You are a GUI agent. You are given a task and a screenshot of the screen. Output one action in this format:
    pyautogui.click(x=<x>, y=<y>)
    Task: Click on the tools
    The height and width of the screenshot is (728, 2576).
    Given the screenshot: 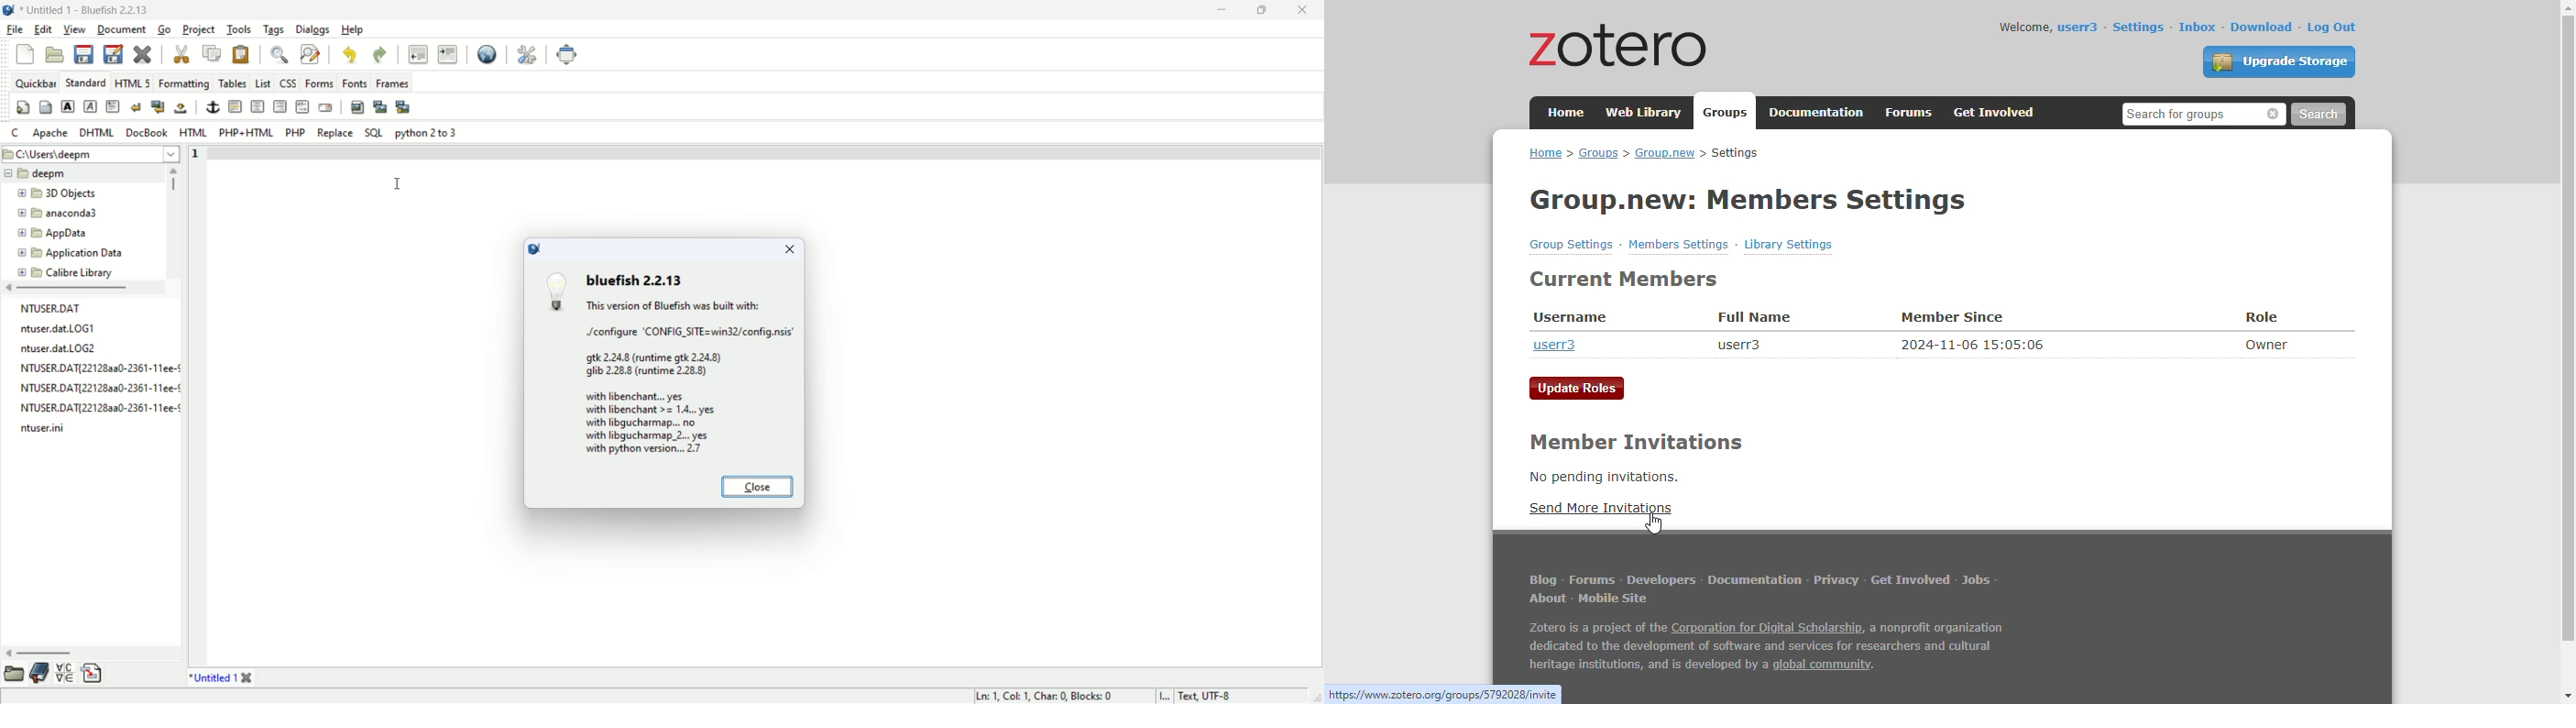 What is the action you would take?
    pyautogui.click(x=239, y=30)
    